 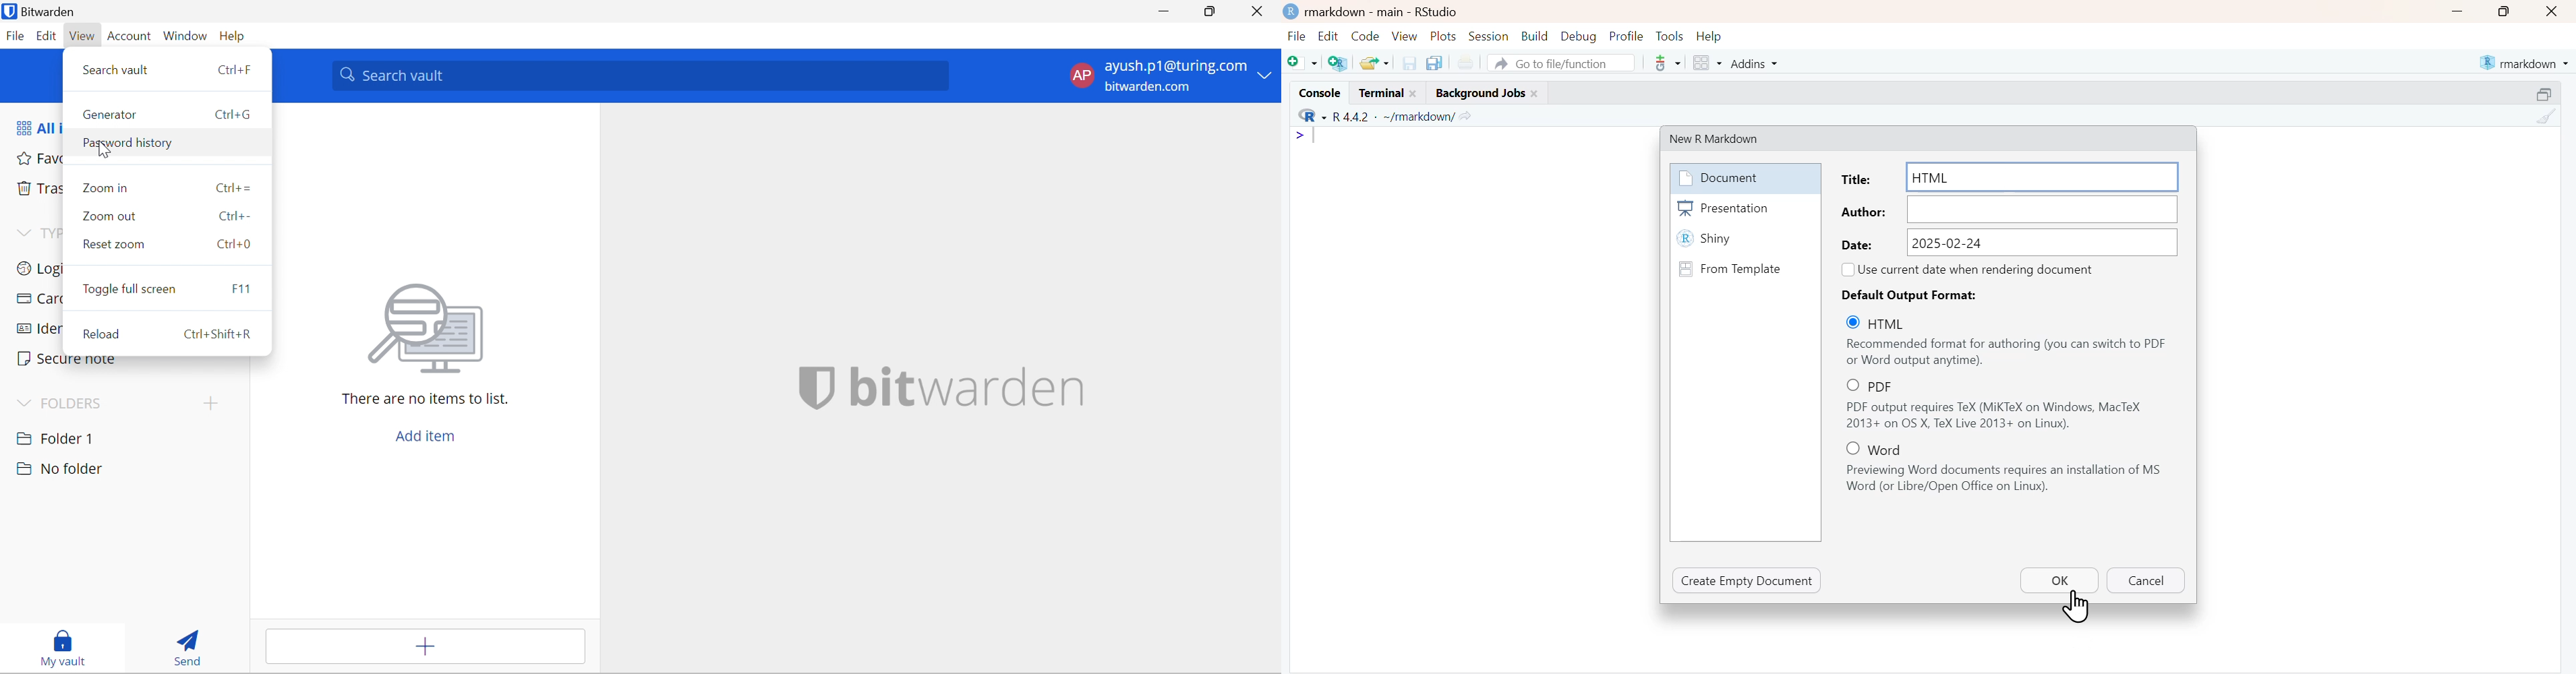 What do you see at coordinates (1915, 295) in the screenshot?
I see `Default Output Format:` at bounding box center [1915, 295].